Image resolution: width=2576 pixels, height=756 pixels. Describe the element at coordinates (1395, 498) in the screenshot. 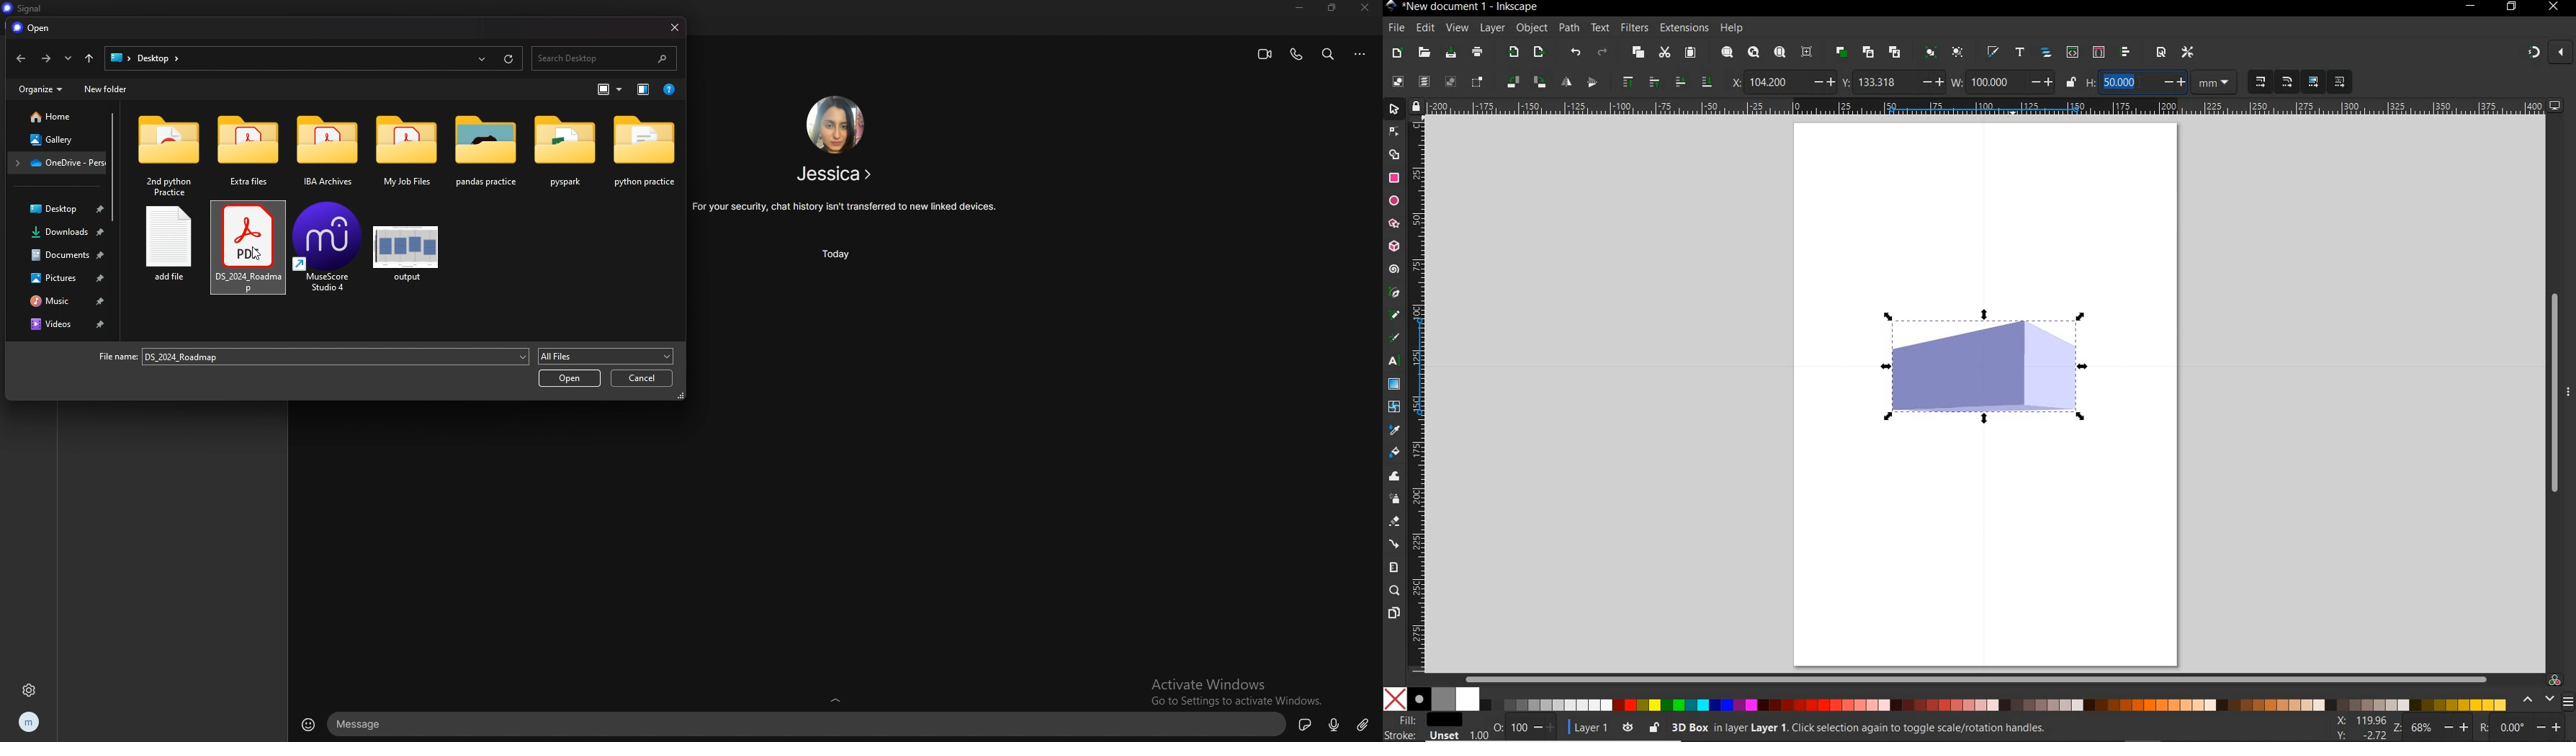

I see `spray tool` at that location.